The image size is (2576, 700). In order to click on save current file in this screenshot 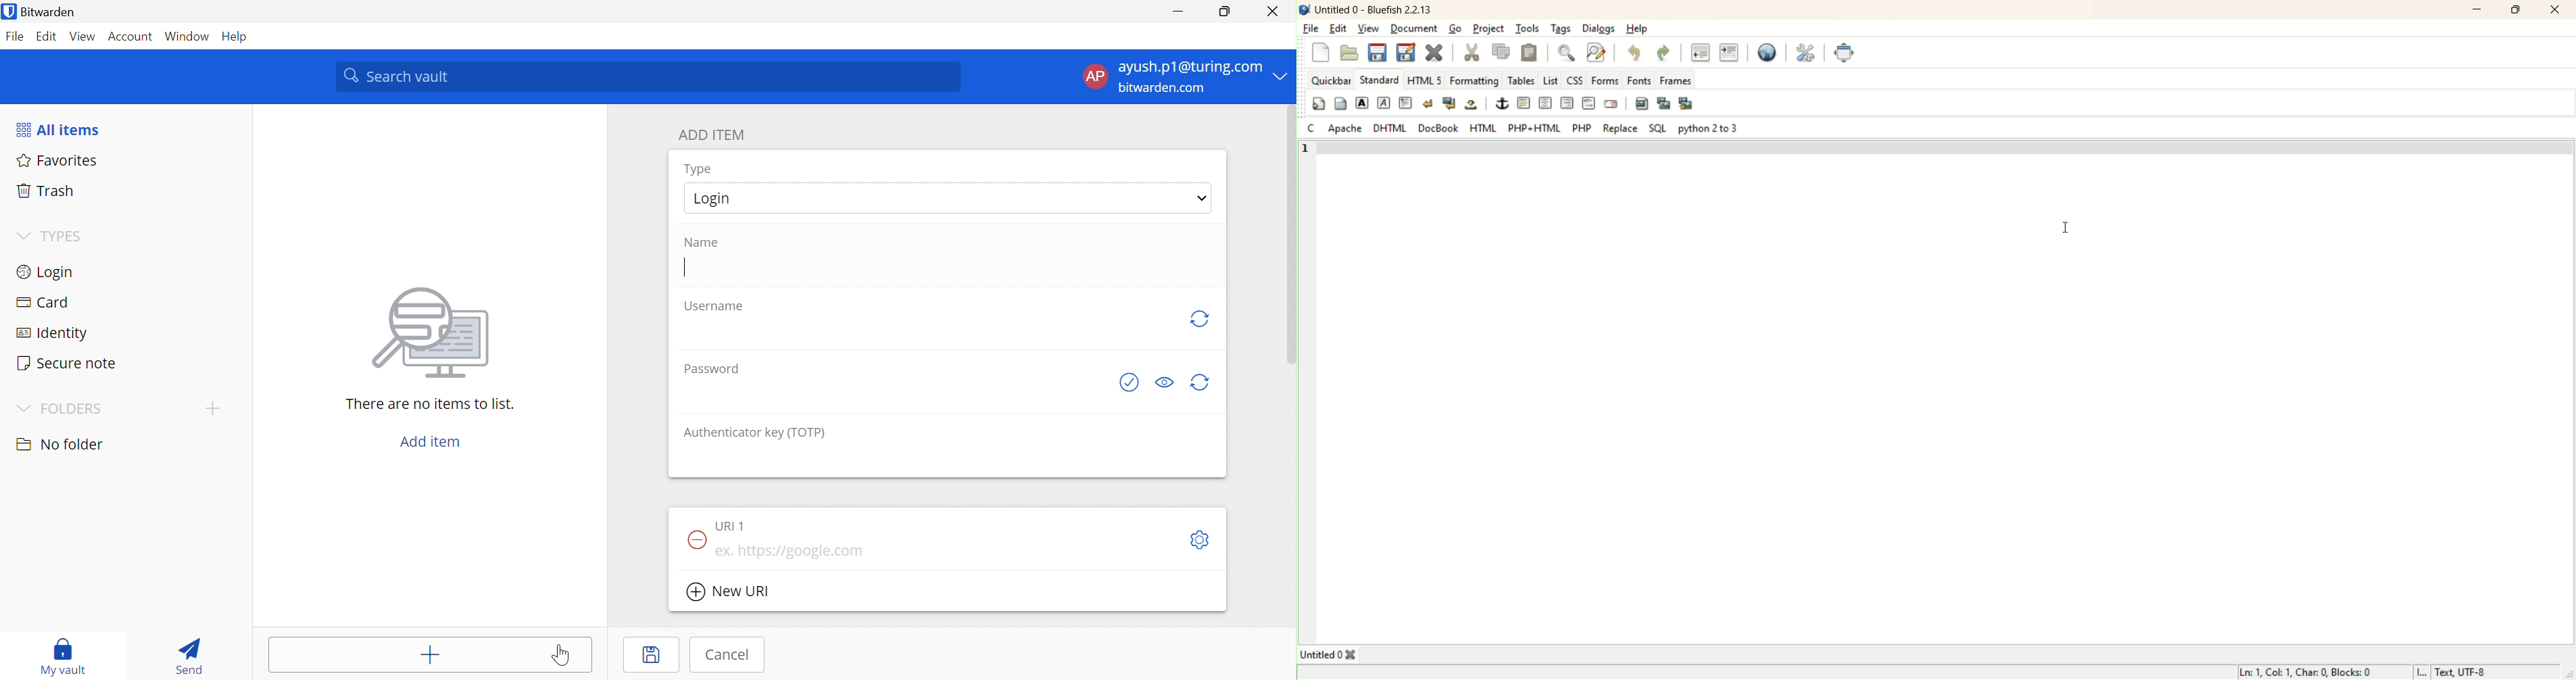, I will do `click(1376, 53)`.